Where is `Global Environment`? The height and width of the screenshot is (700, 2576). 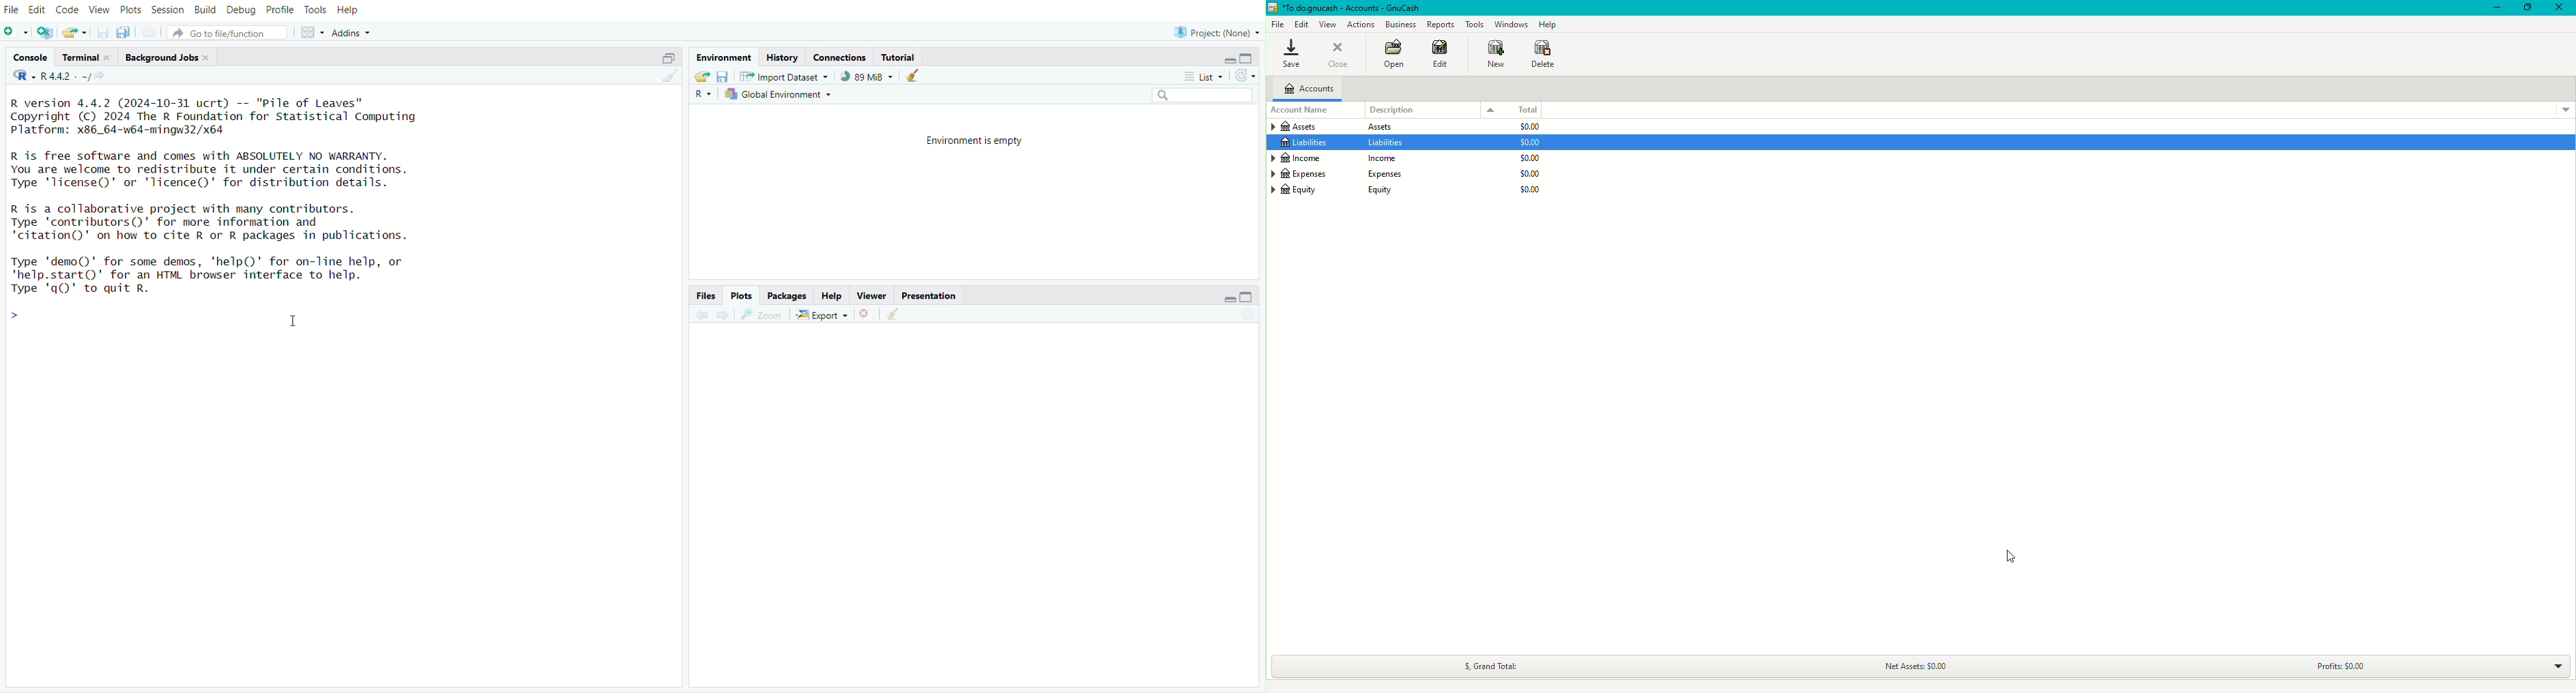 Global Environment is located at coordinates (781, 94).